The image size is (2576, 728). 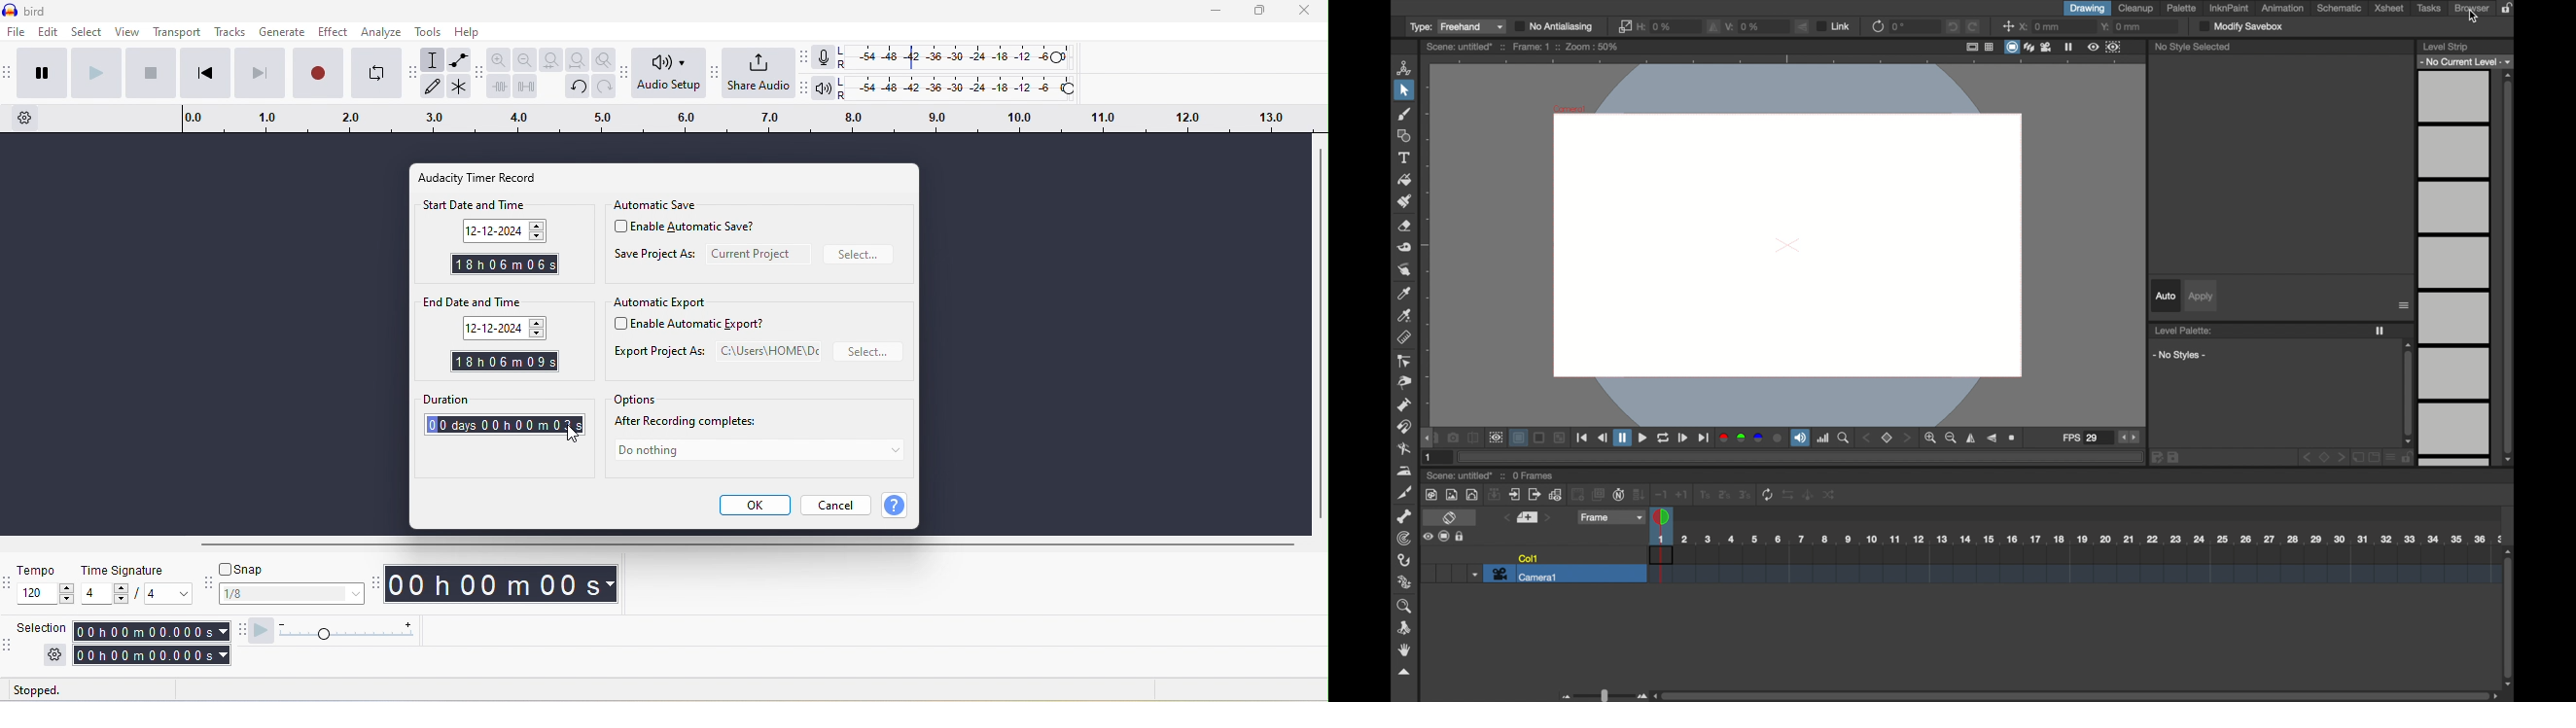 I want to click on generate, so click(x=282, y=33).